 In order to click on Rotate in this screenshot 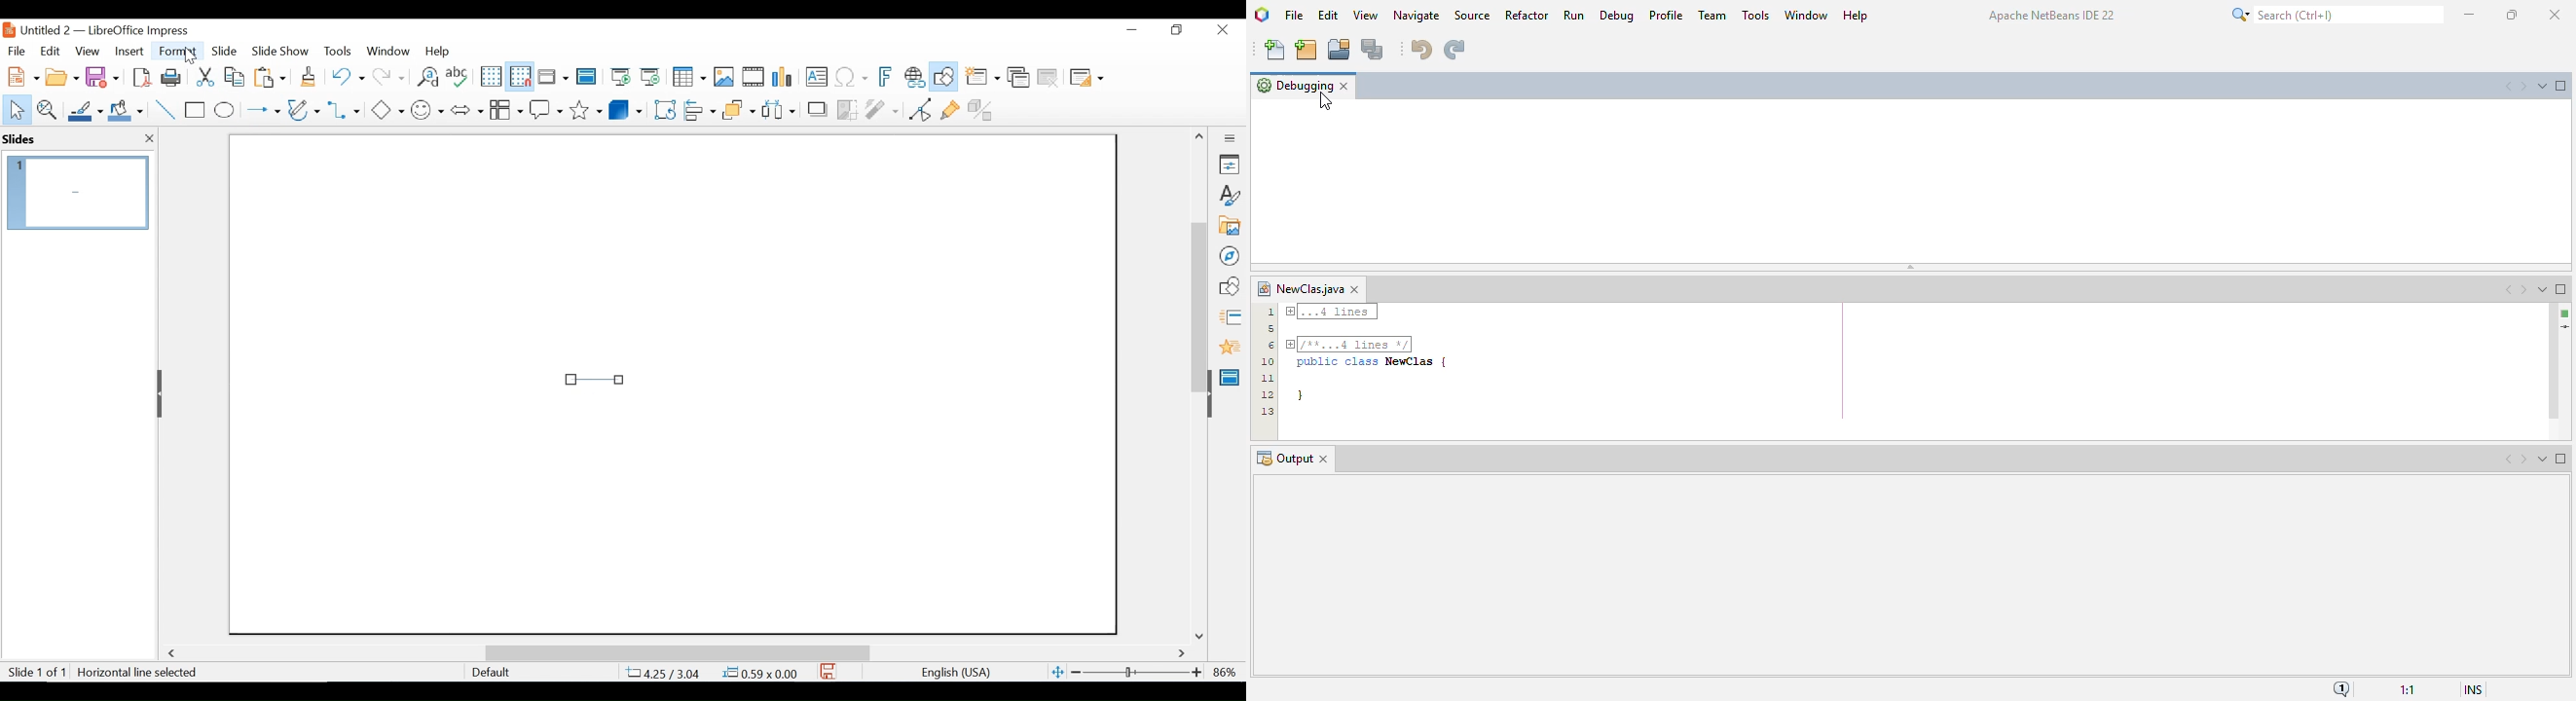, I will do `click(663, 109)`.